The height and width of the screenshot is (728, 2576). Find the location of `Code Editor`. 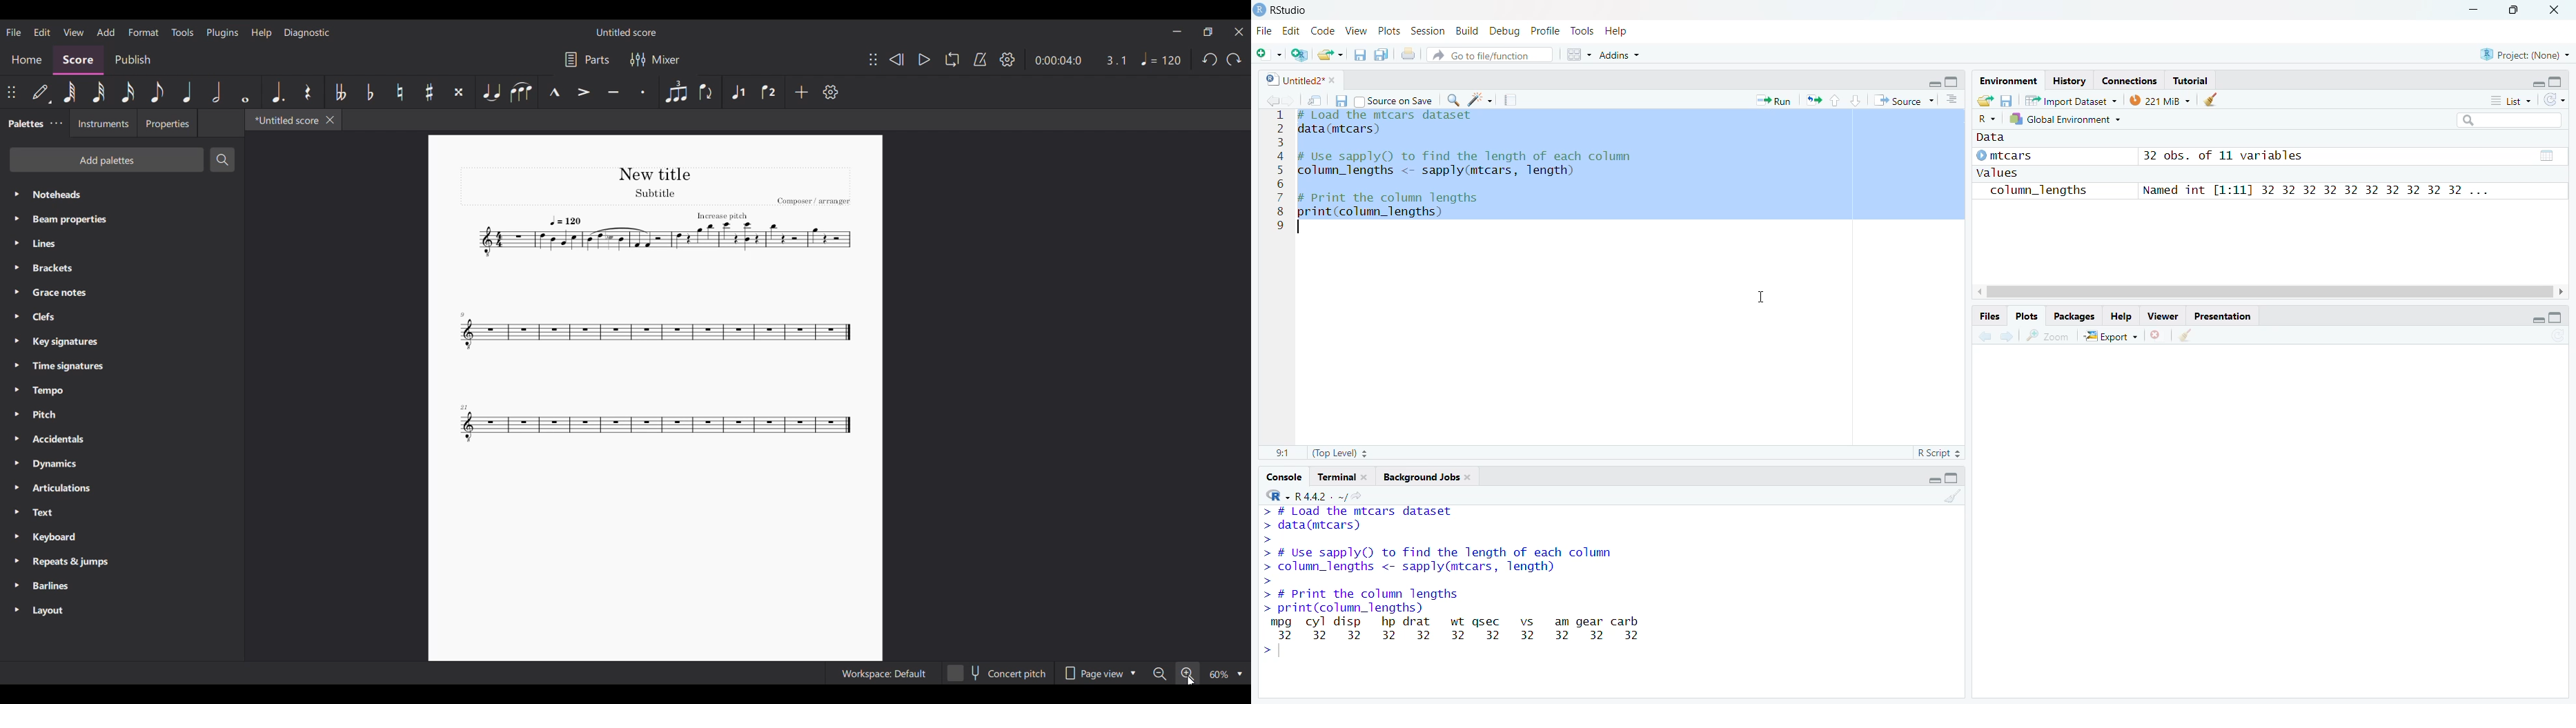

Code Editor is located at coordinates (1626, 277).